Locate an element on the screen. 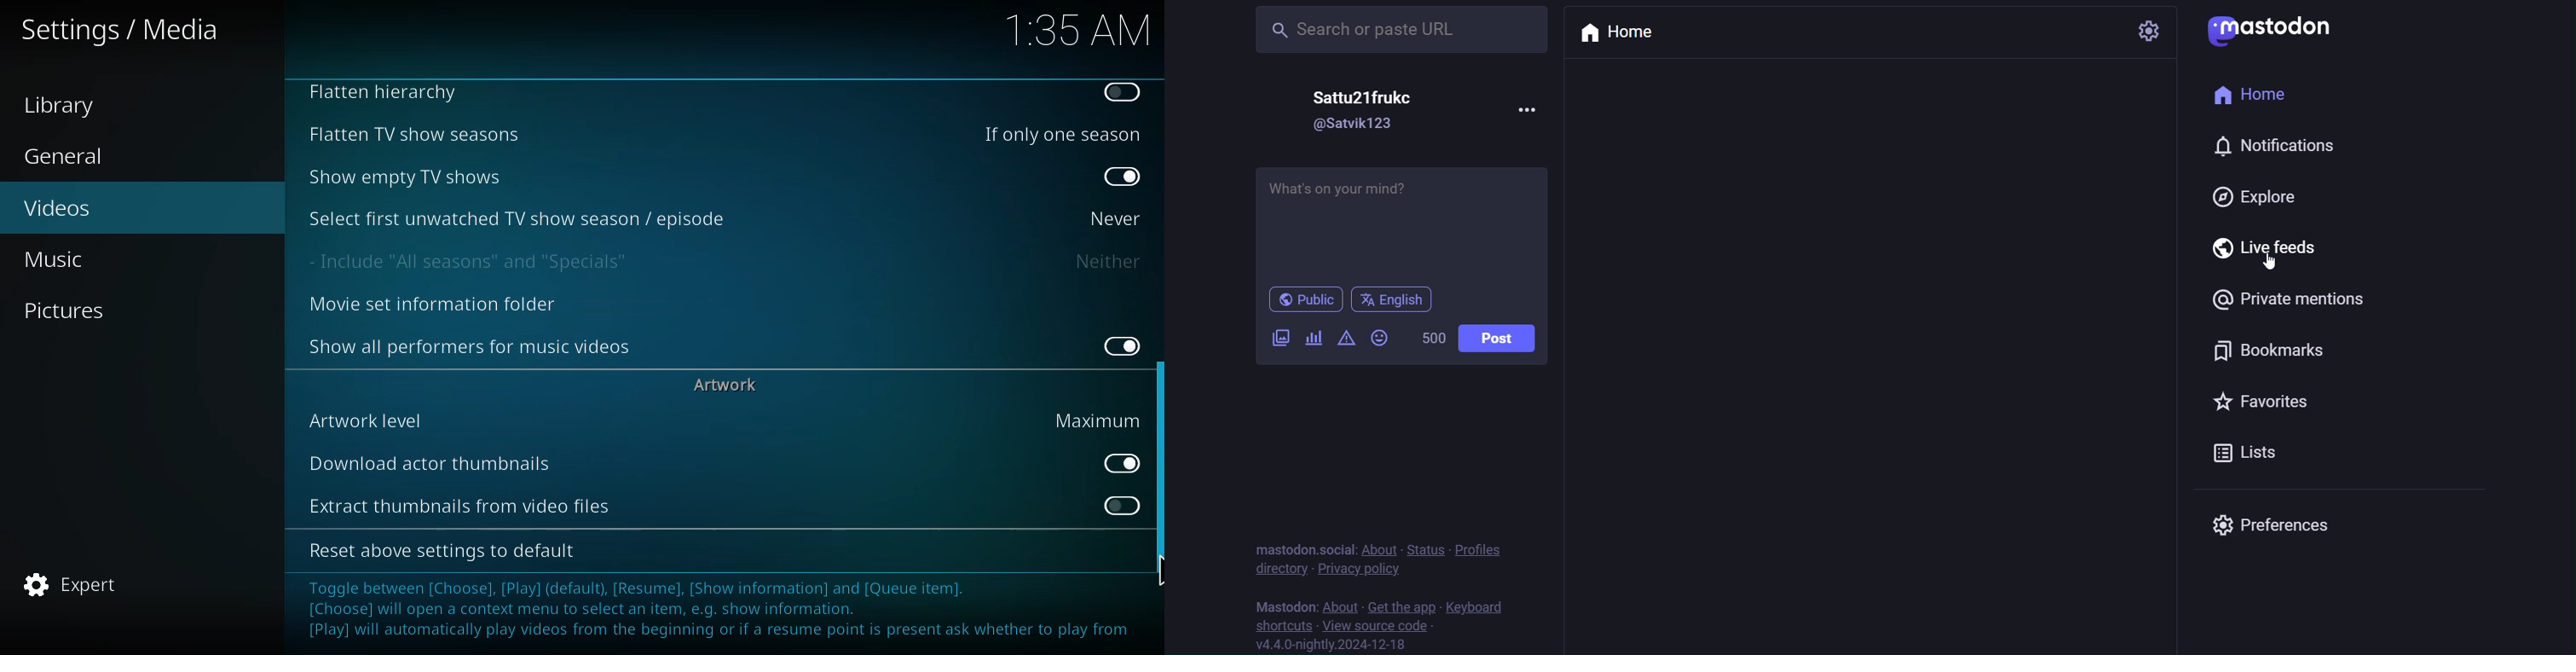  flatten hierarchy is located at coordinates (388, 94).